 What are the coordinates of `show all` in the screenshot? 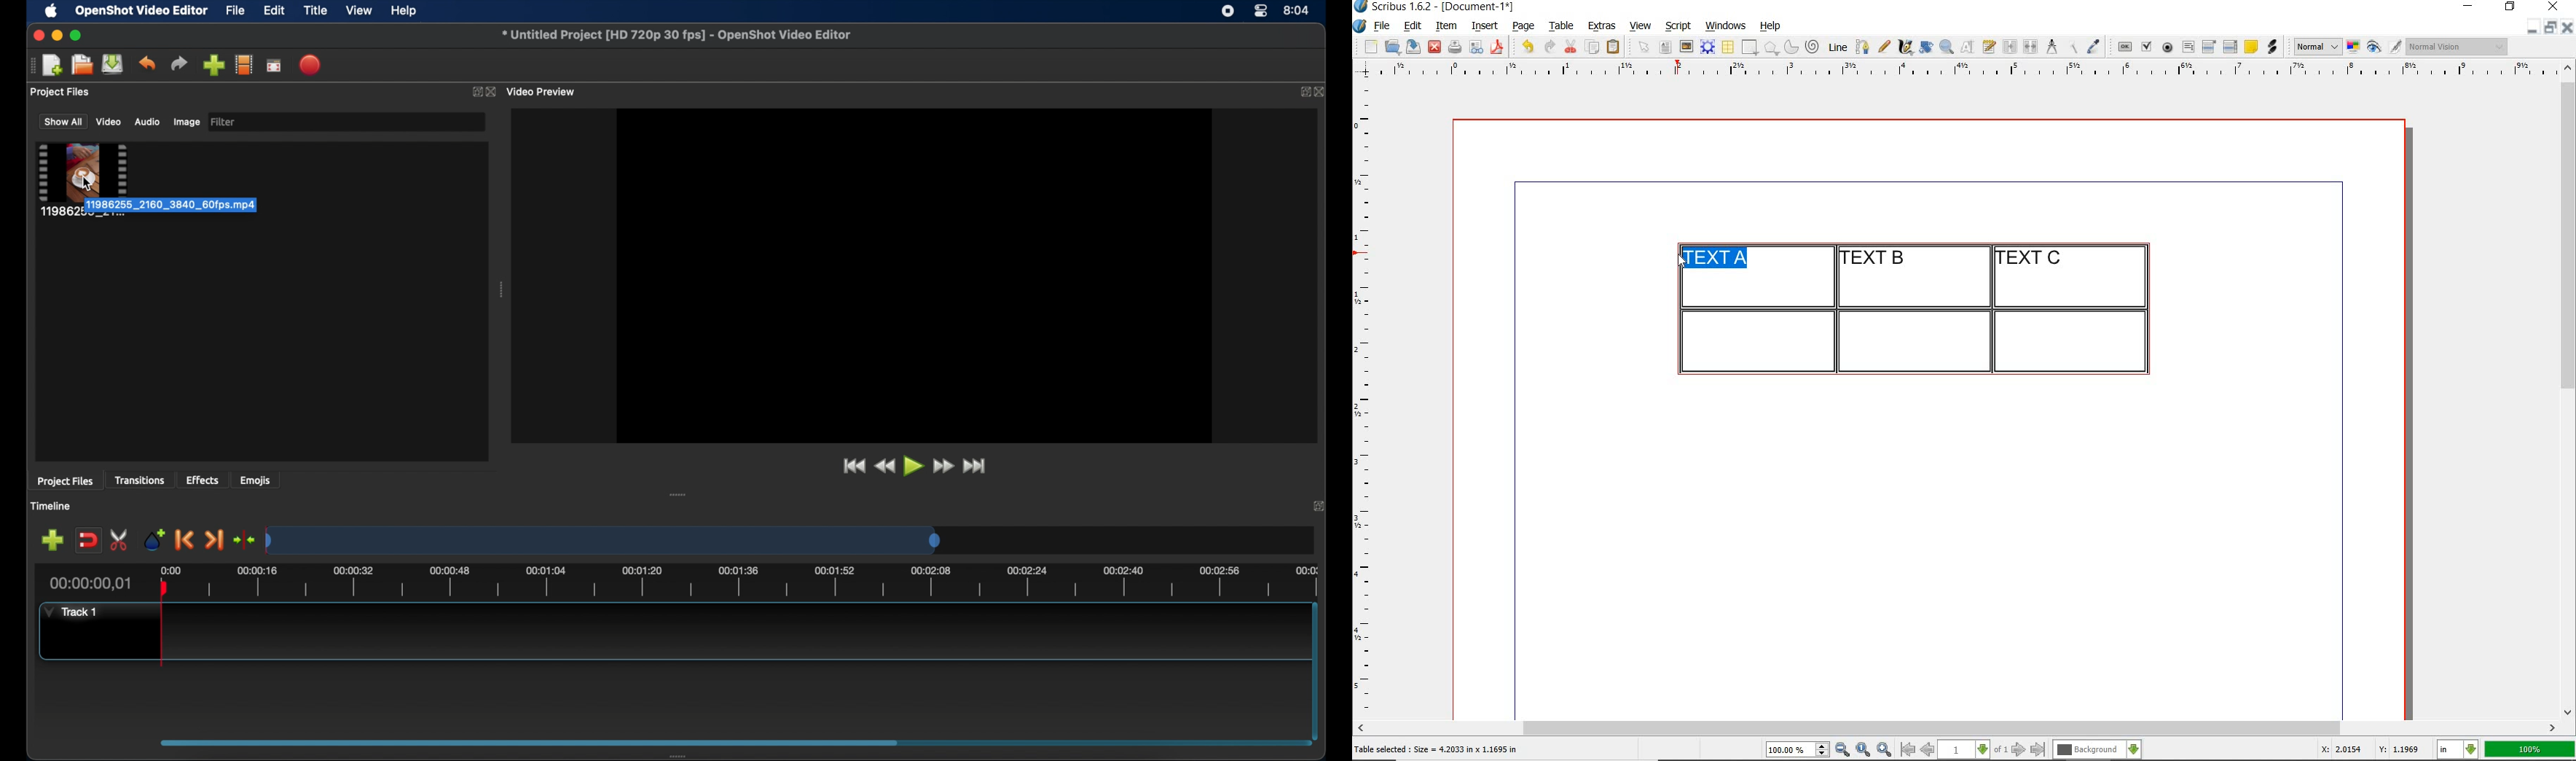 It's located at (62, 122).